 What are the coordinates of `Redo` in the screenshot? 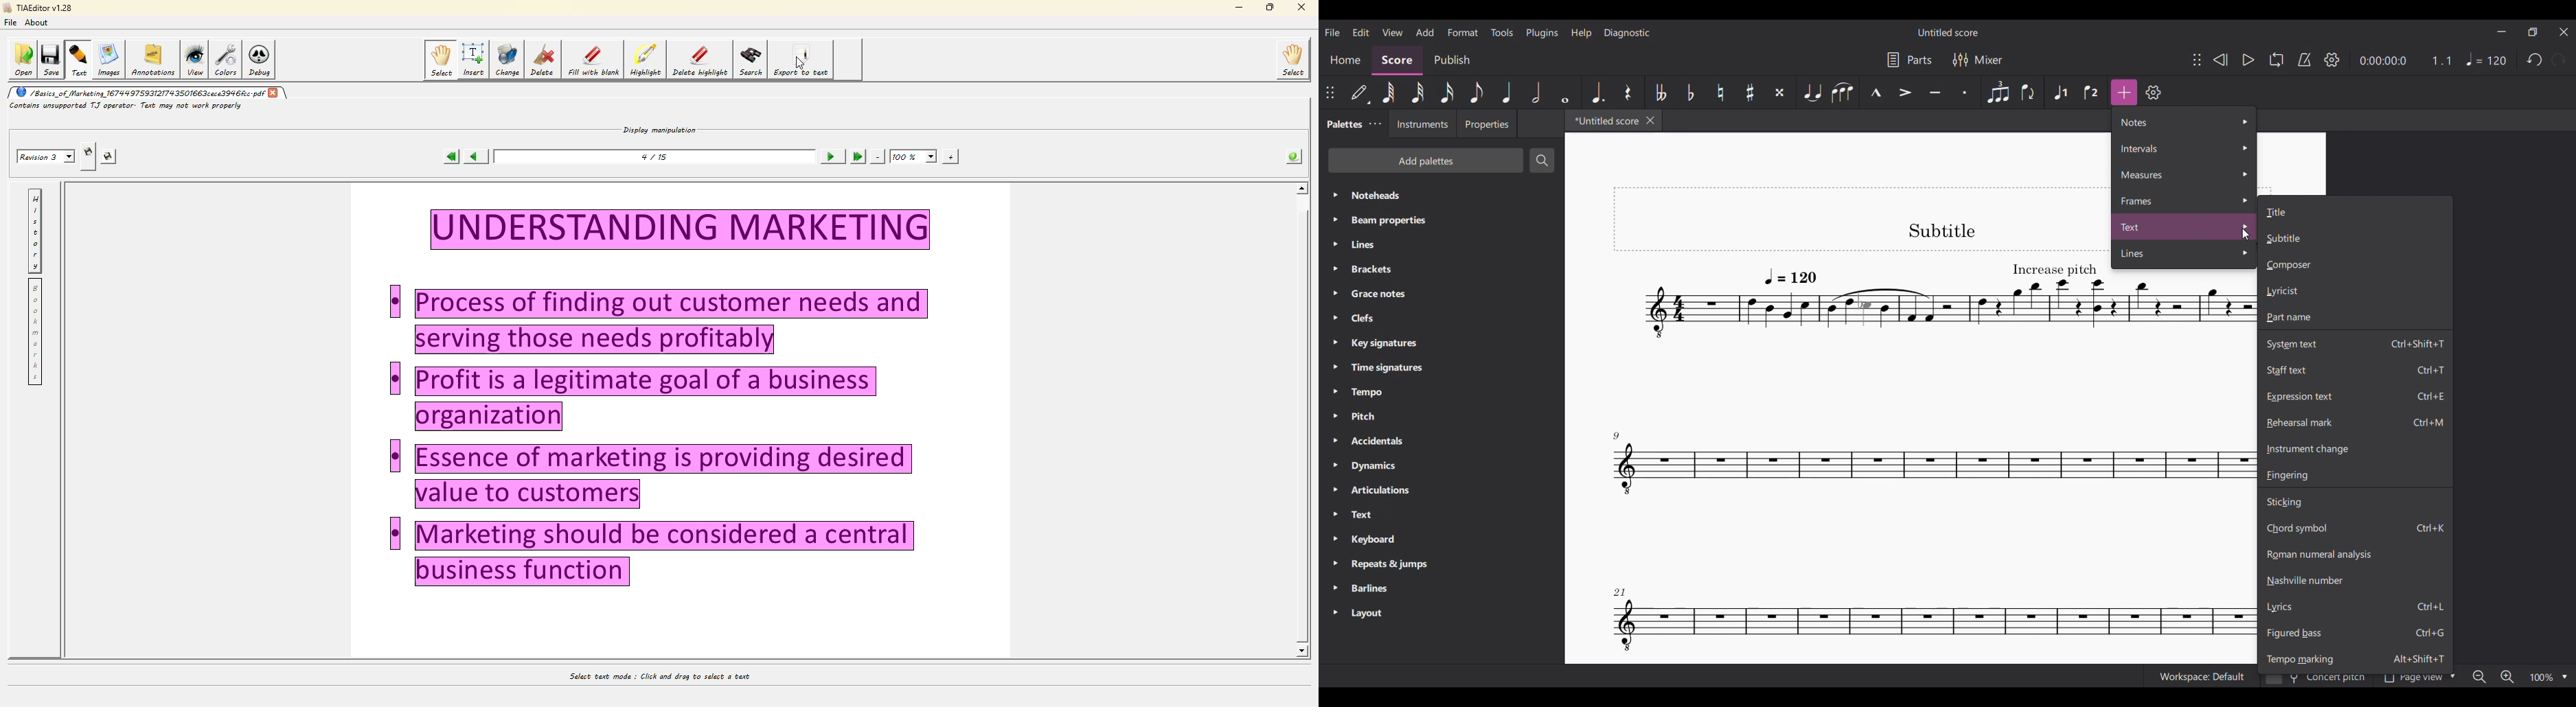 It's located at (2558, 60).